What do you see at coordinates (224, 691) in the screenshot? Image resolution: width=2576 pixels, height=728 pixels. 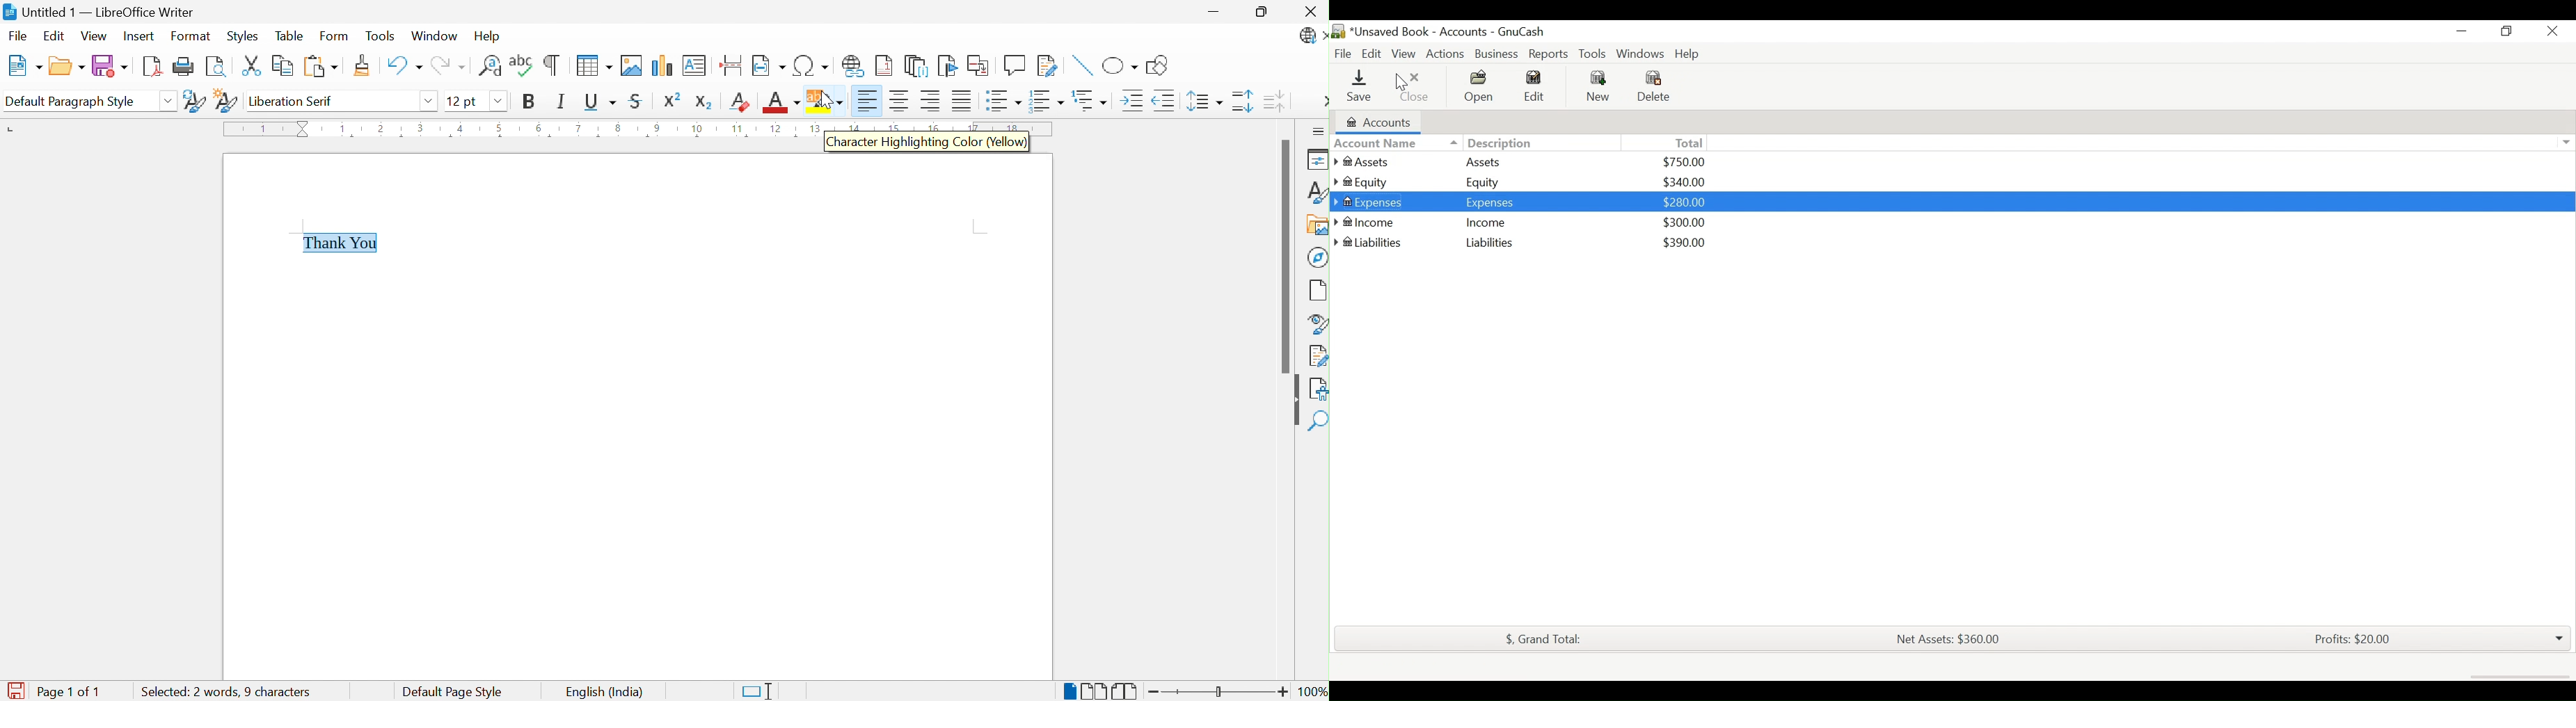 I see `Selected: 2 words, 9 characters` at bounding box center [224, 691].